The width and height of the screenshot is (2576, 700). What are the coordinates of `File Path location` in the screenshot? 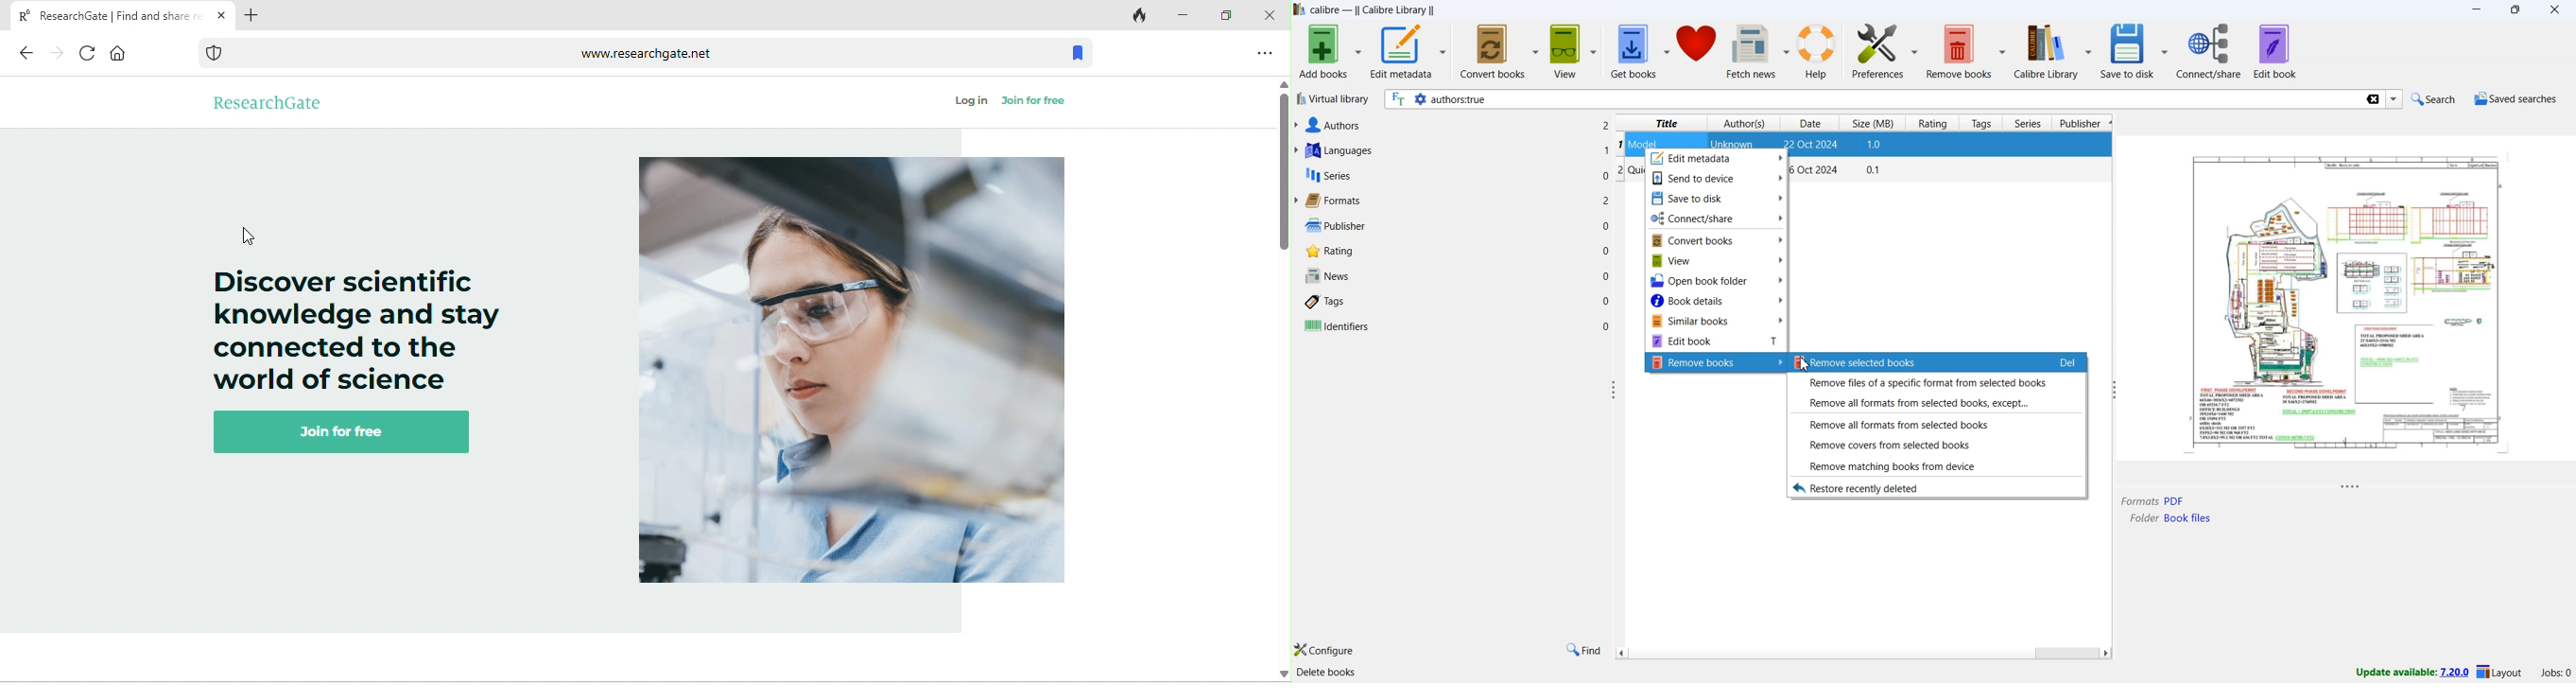 It's located at (2170, 518).